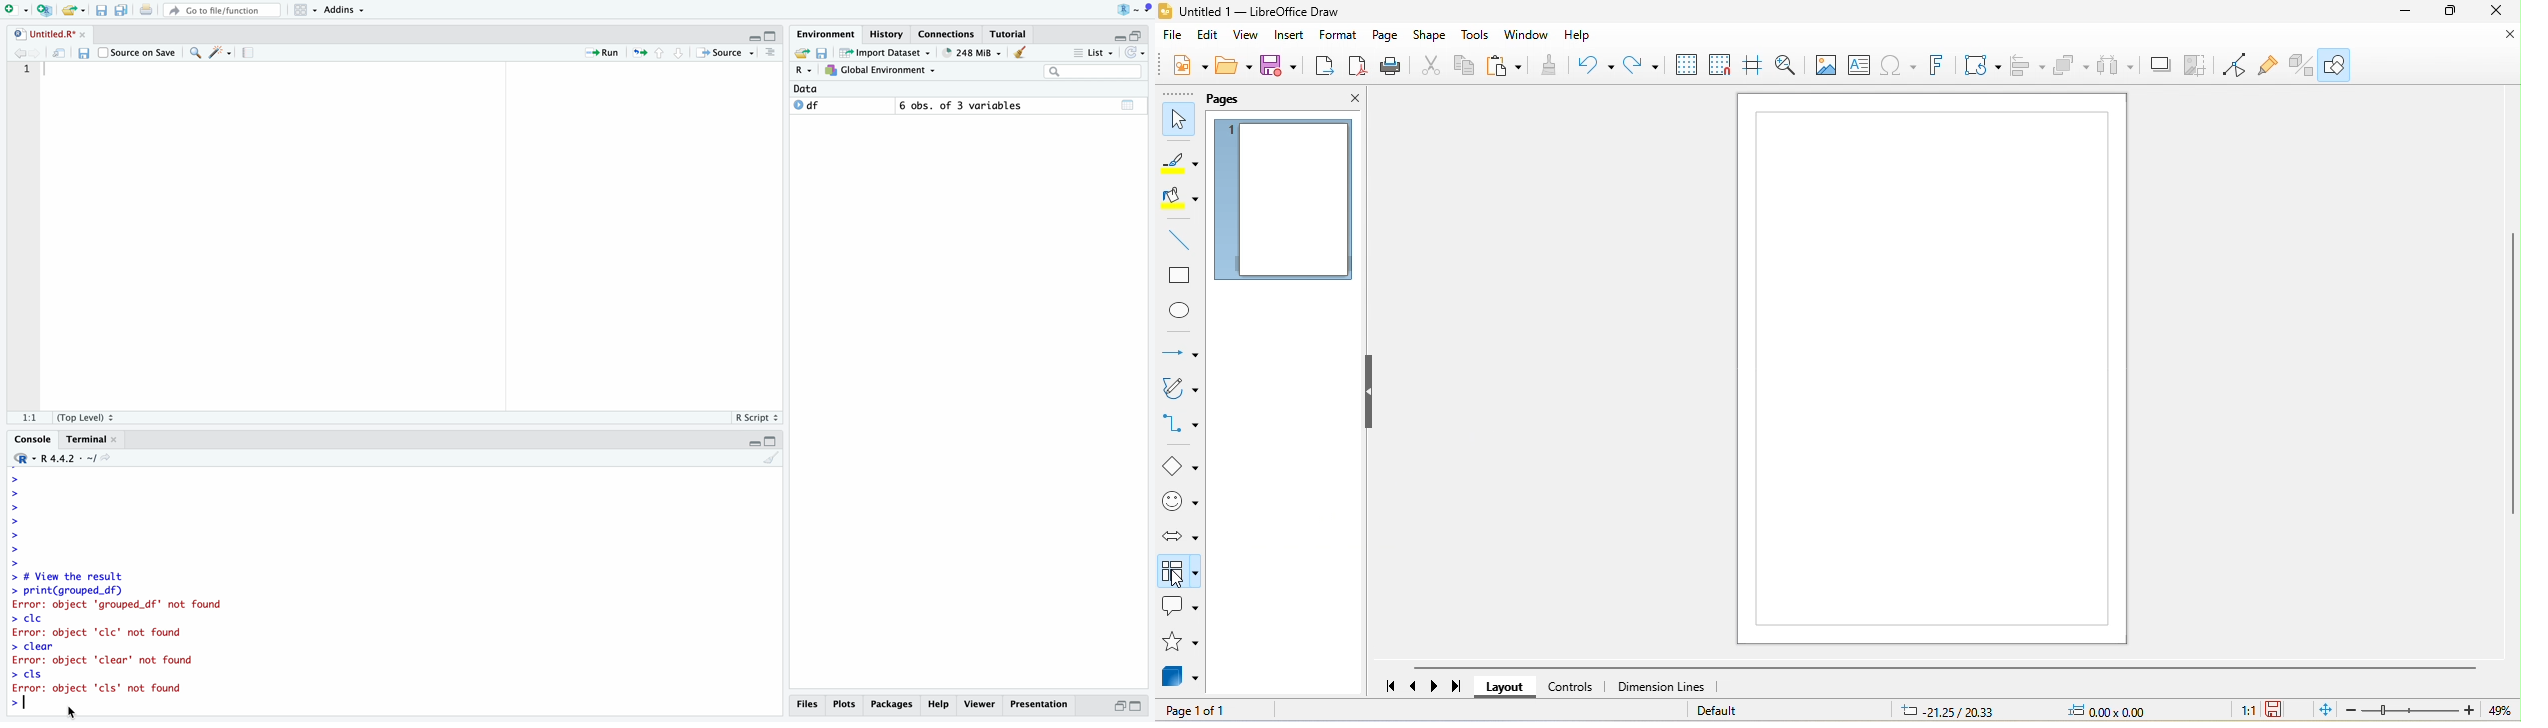  Describe the element at coordinates (35, 54) in the screenshot. I see `Go to next location` at that location.